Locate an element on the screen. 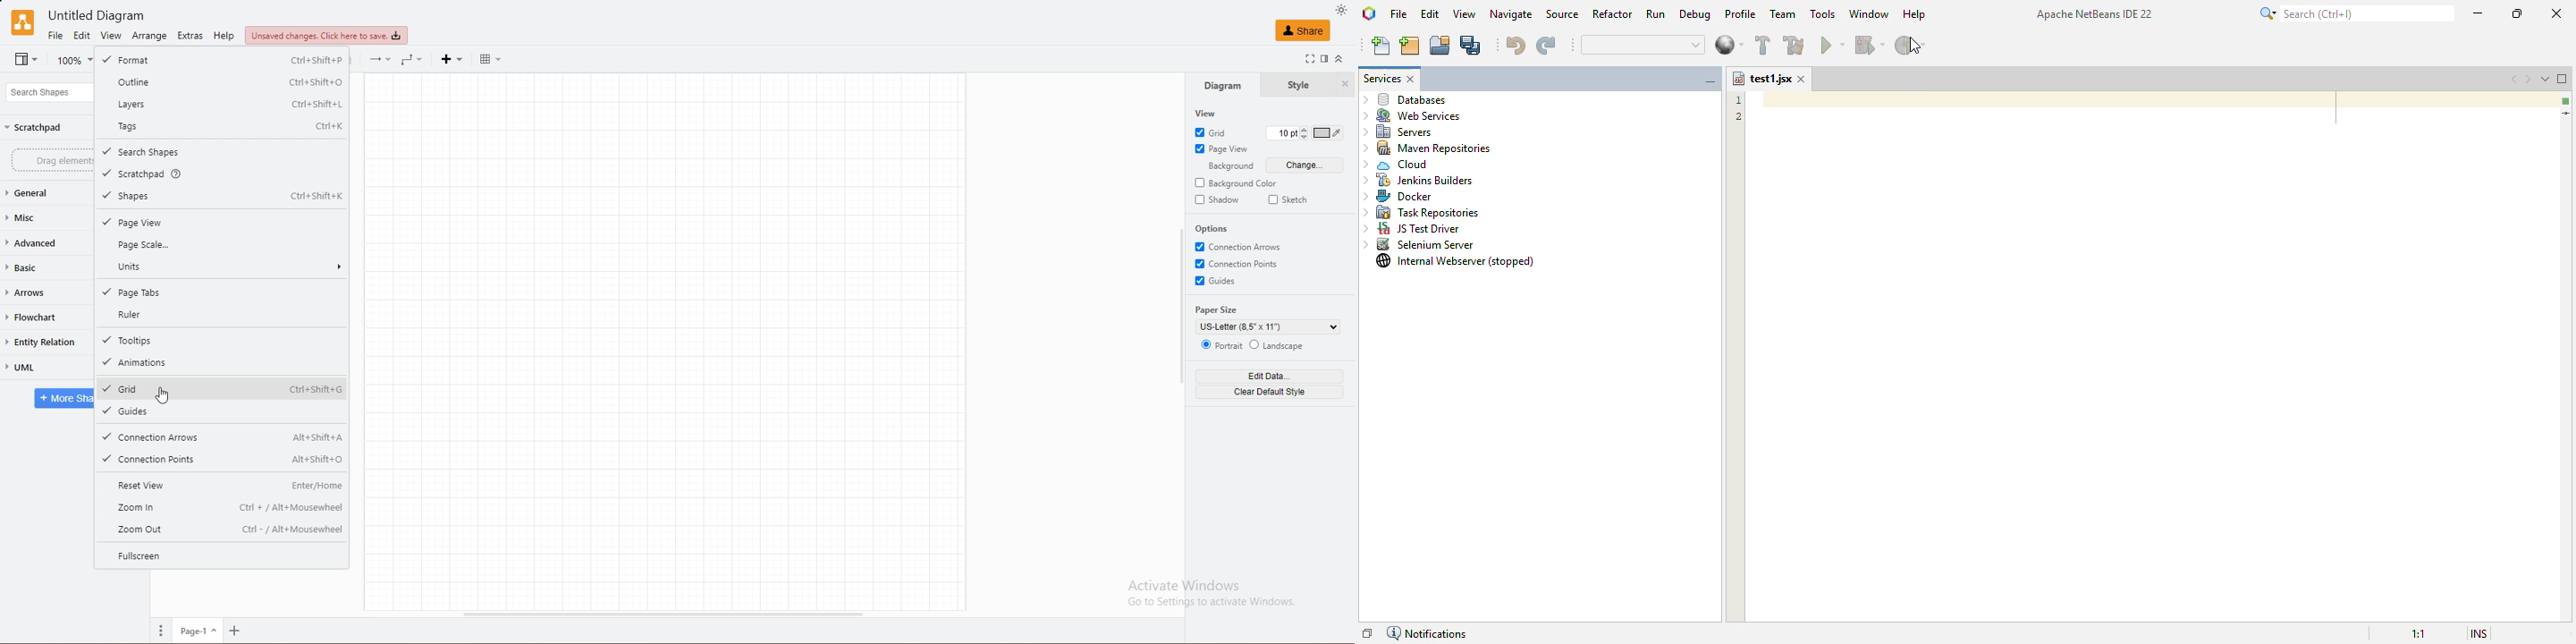  background color is located at coordinates (1239, 183).